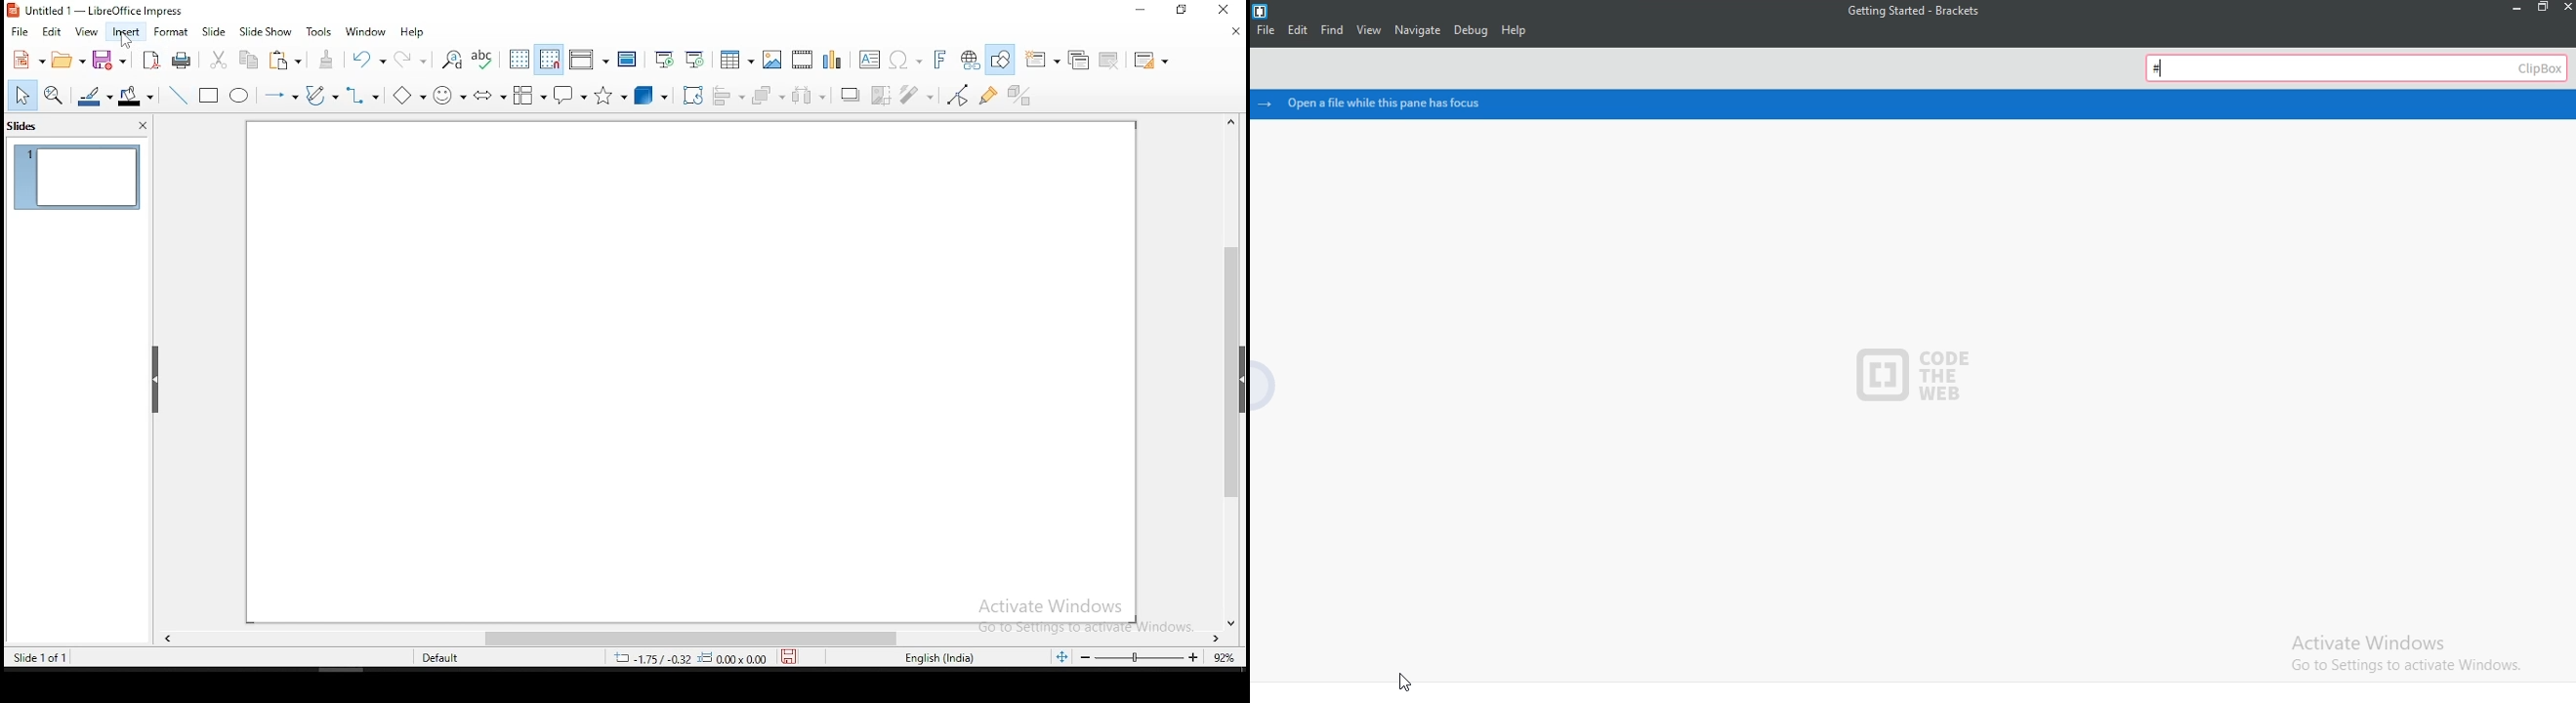  I want to click on slide layout, so click(1155, 62).